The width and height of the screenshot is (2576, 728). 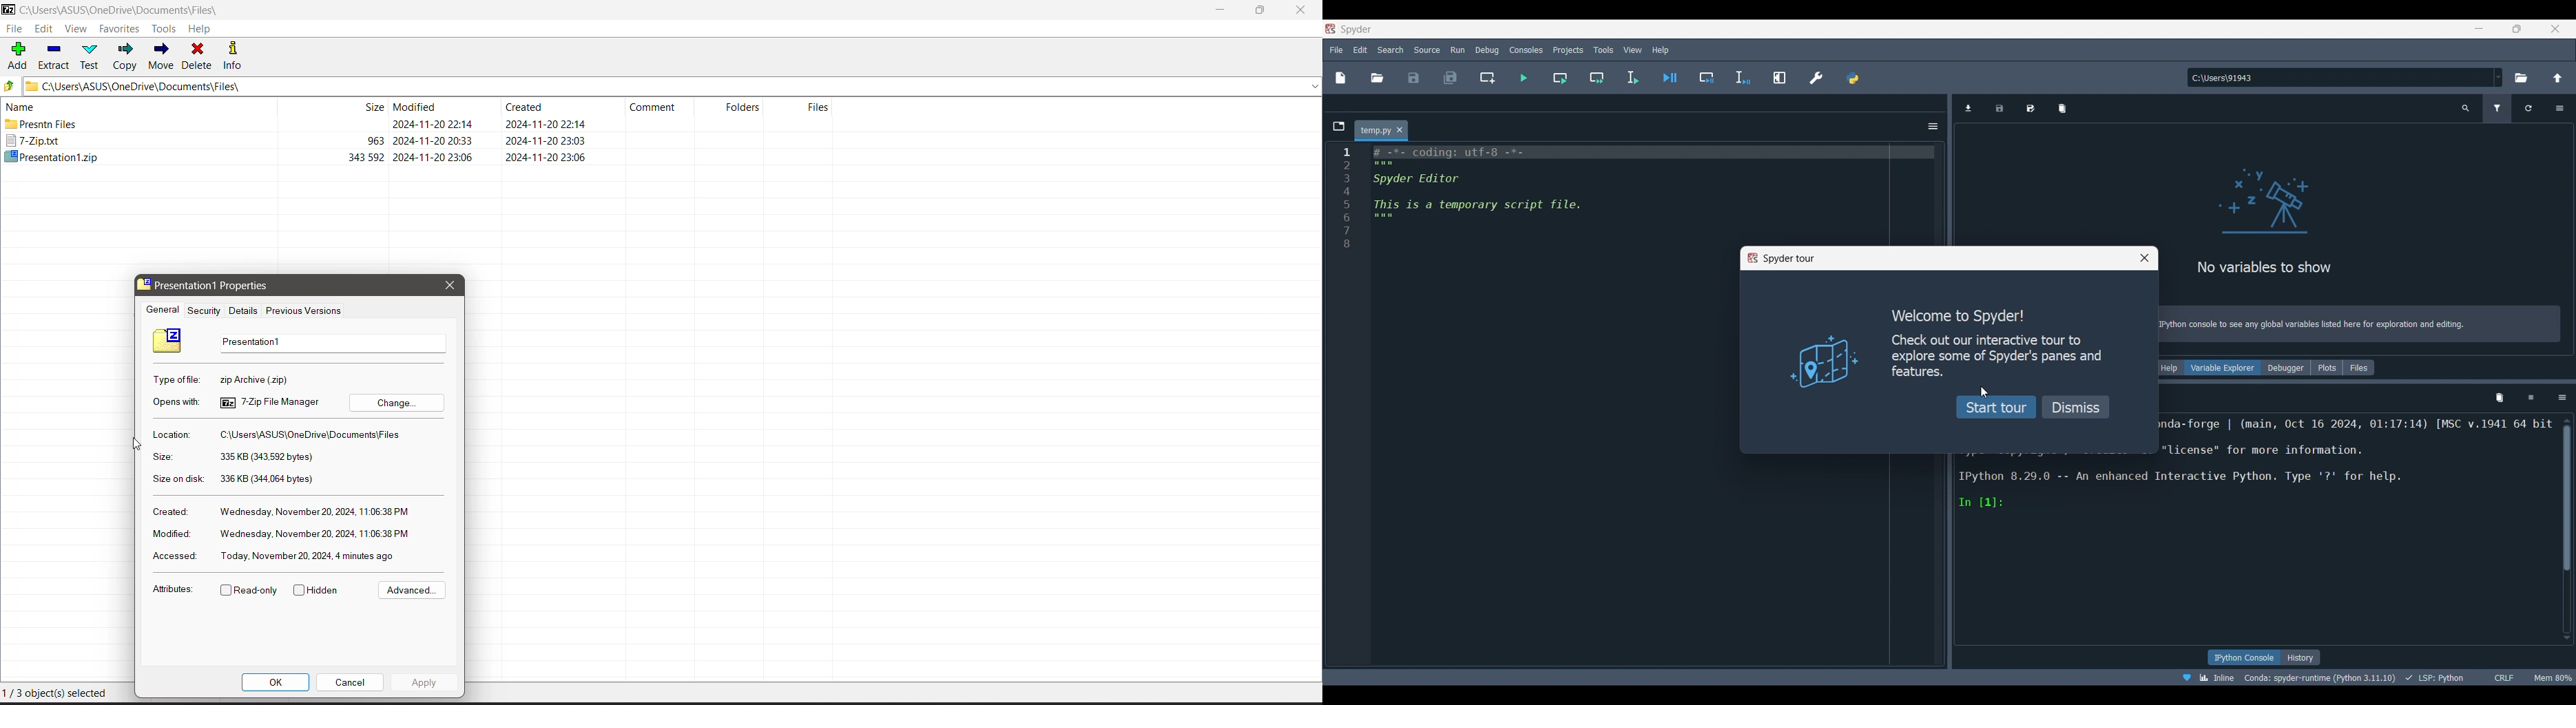 I want to click on No variables to show, so click(x=2267, y=268).